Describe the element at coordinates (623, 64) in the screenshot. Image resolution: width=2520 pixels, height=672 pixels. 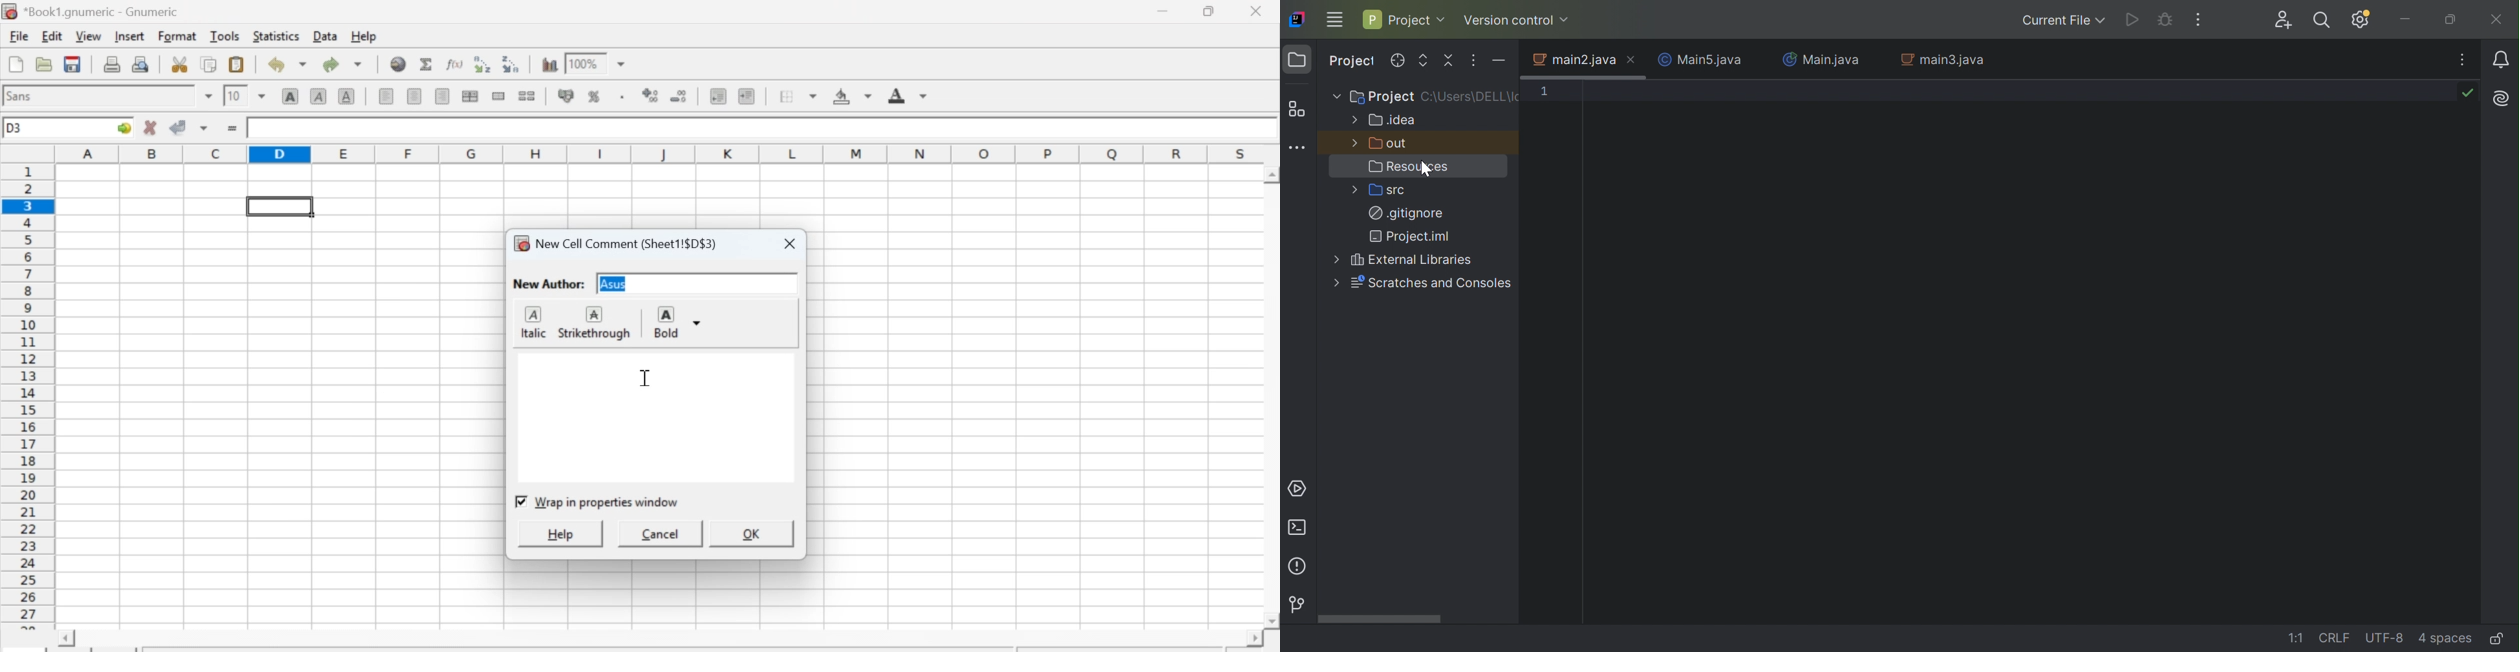
I see `down` at that location.